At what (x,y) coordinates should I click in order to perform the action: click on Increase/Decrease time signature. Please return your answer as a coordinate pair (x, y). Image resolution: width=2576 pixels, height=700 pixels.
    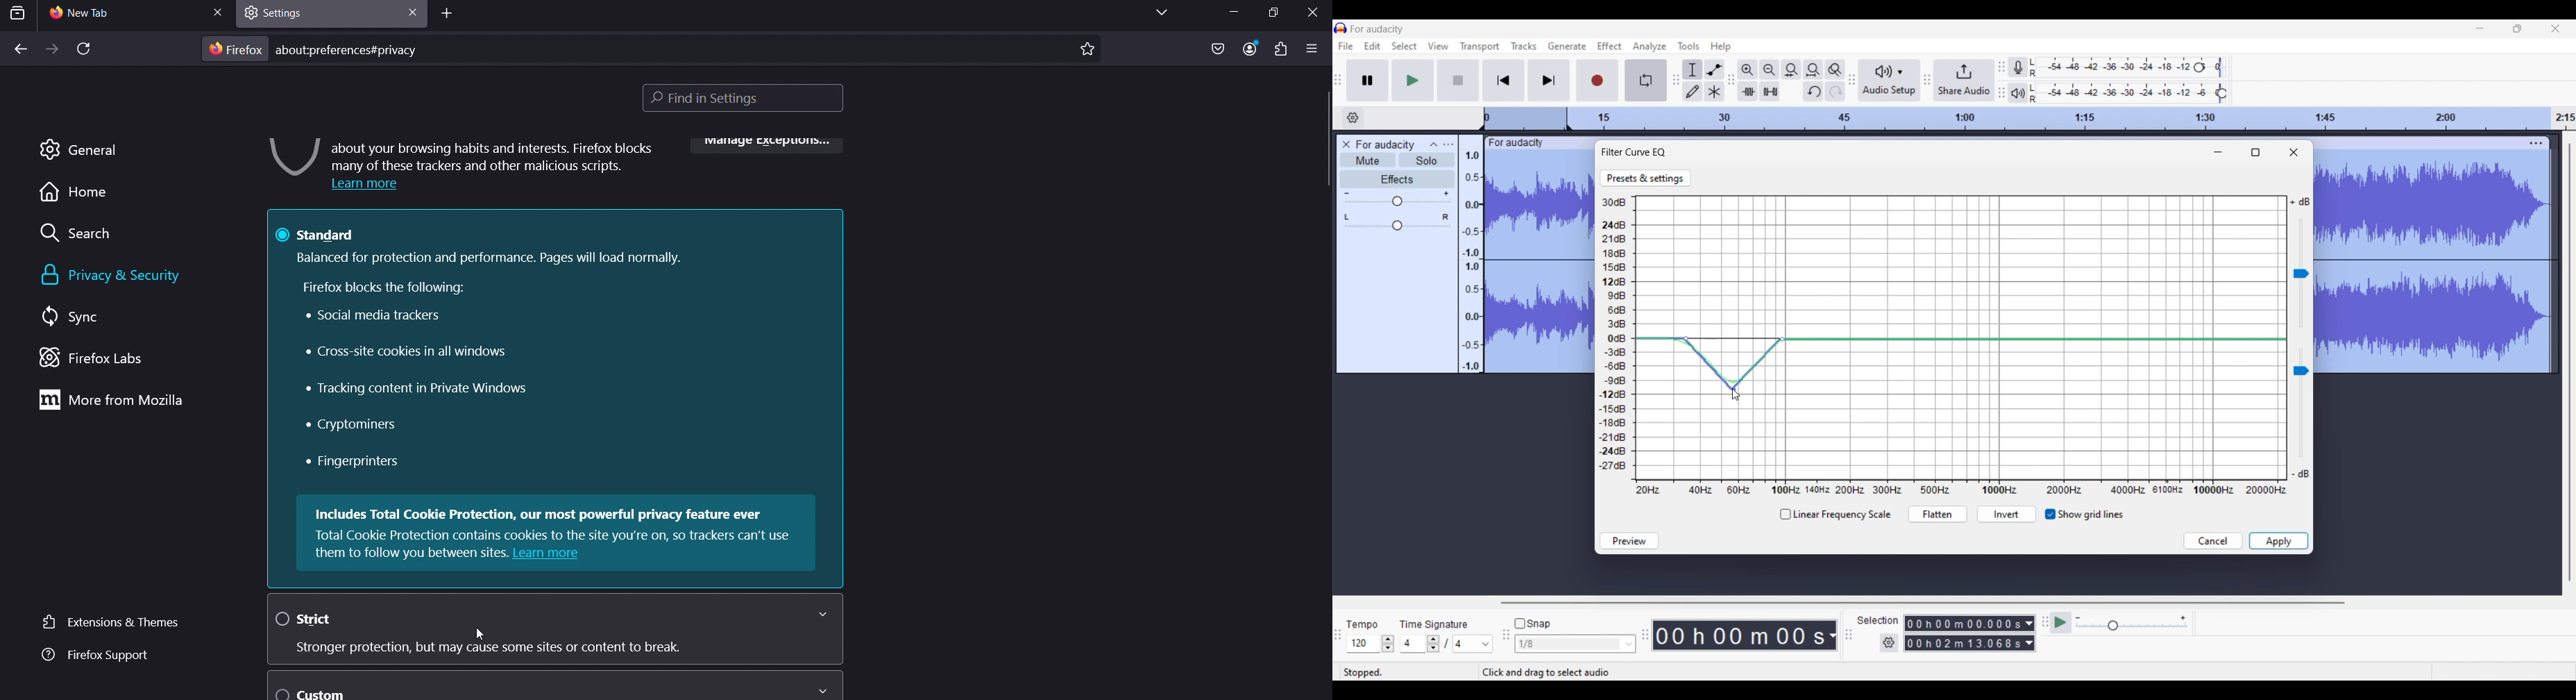
    Looking at the image, I should click on (1433, 644).